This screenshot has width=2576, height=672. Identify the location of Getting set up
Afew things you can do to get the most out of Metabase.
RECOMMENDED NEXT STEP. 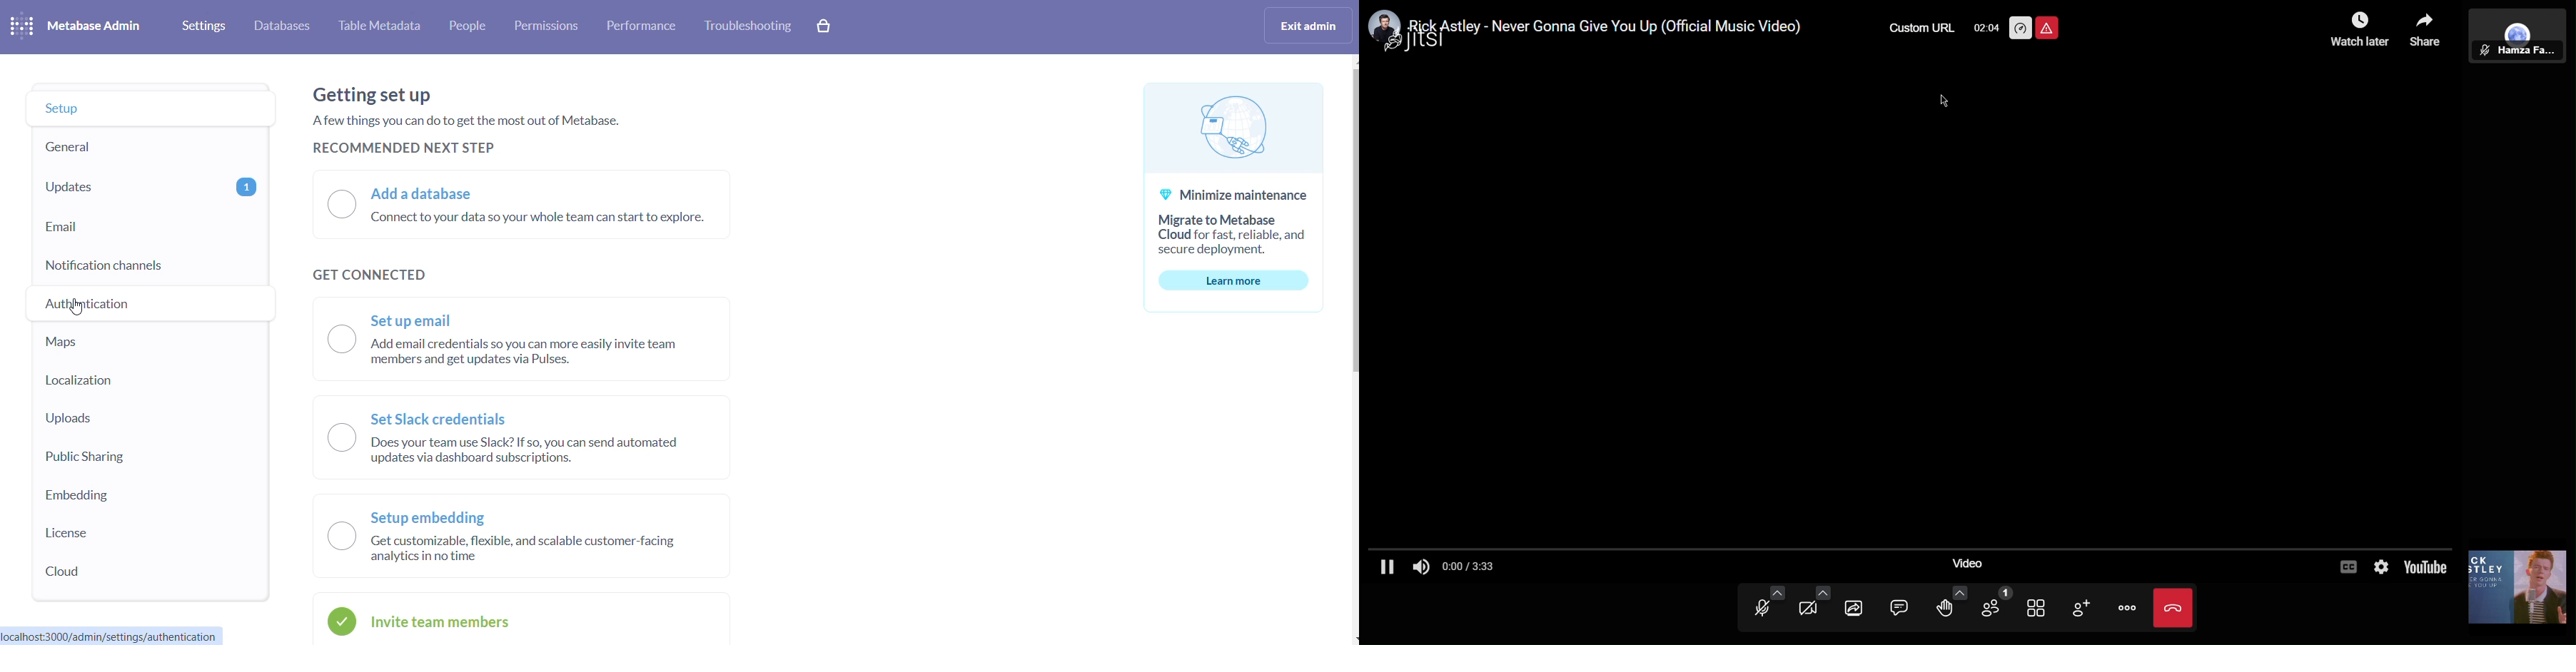
(475, 119).